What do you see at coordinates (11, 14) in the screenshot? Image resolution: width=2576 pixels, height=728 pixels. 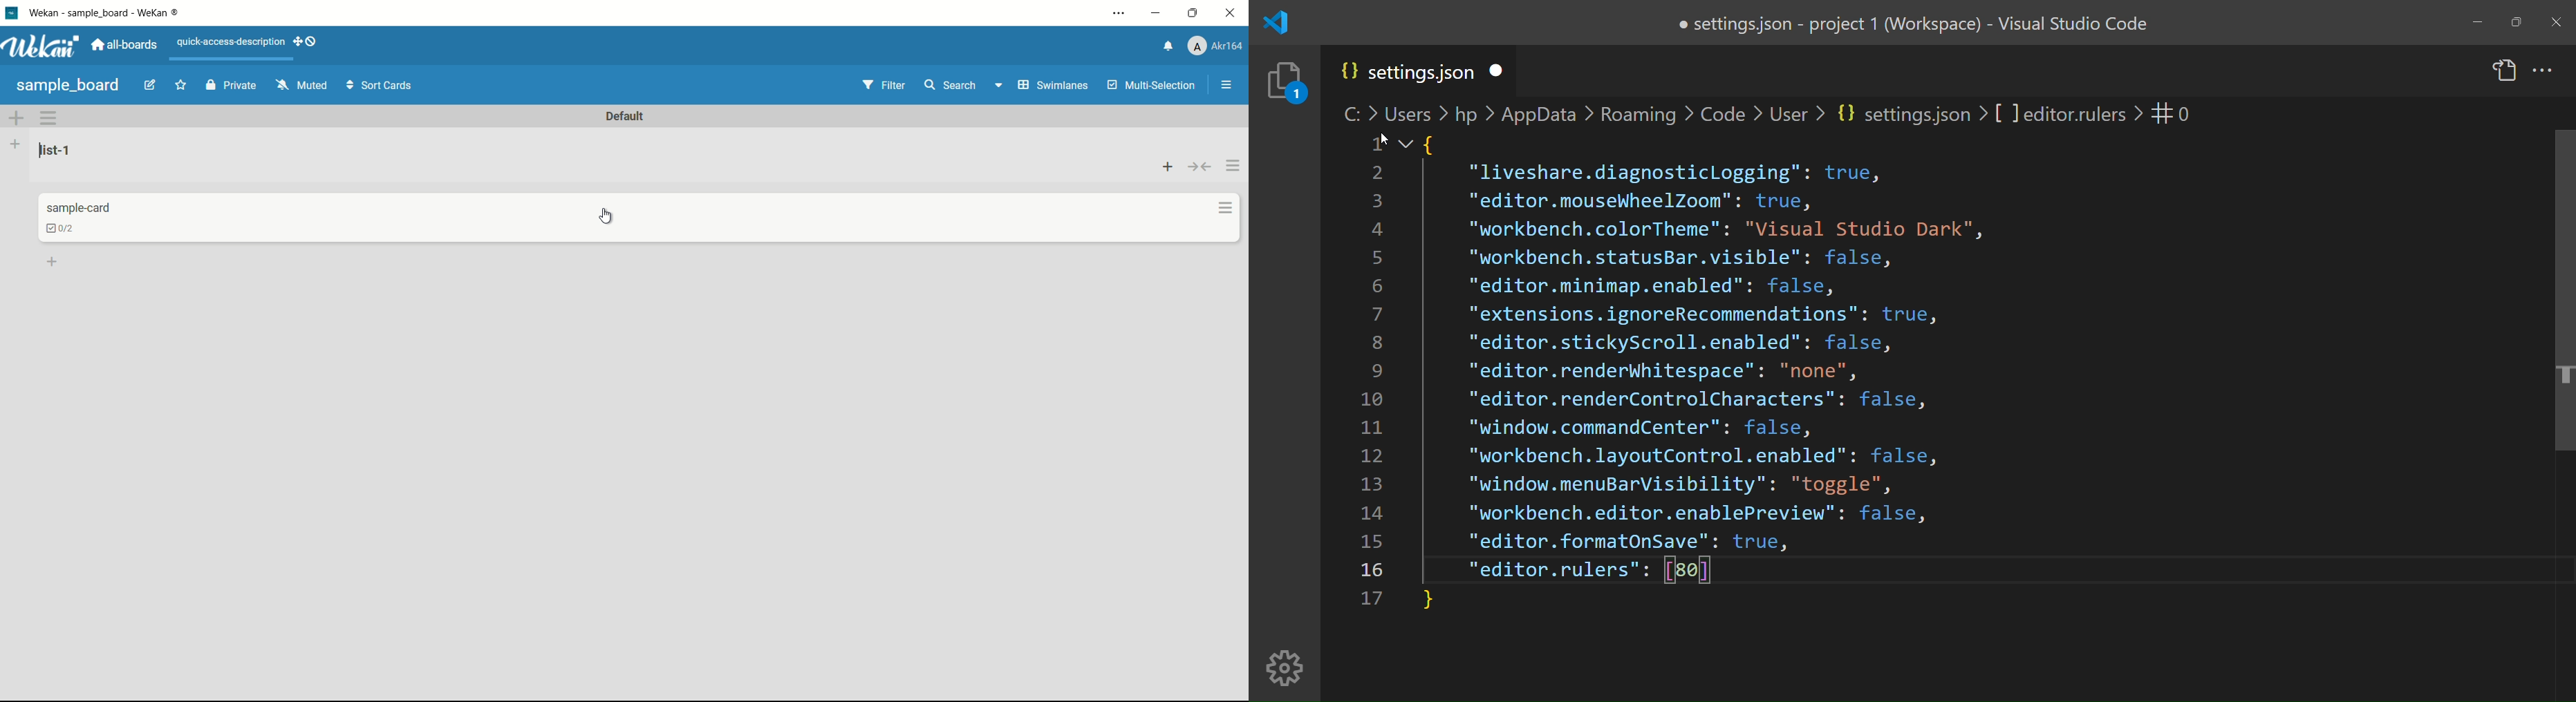 I see `app icon` at bounding box center [11, 14].